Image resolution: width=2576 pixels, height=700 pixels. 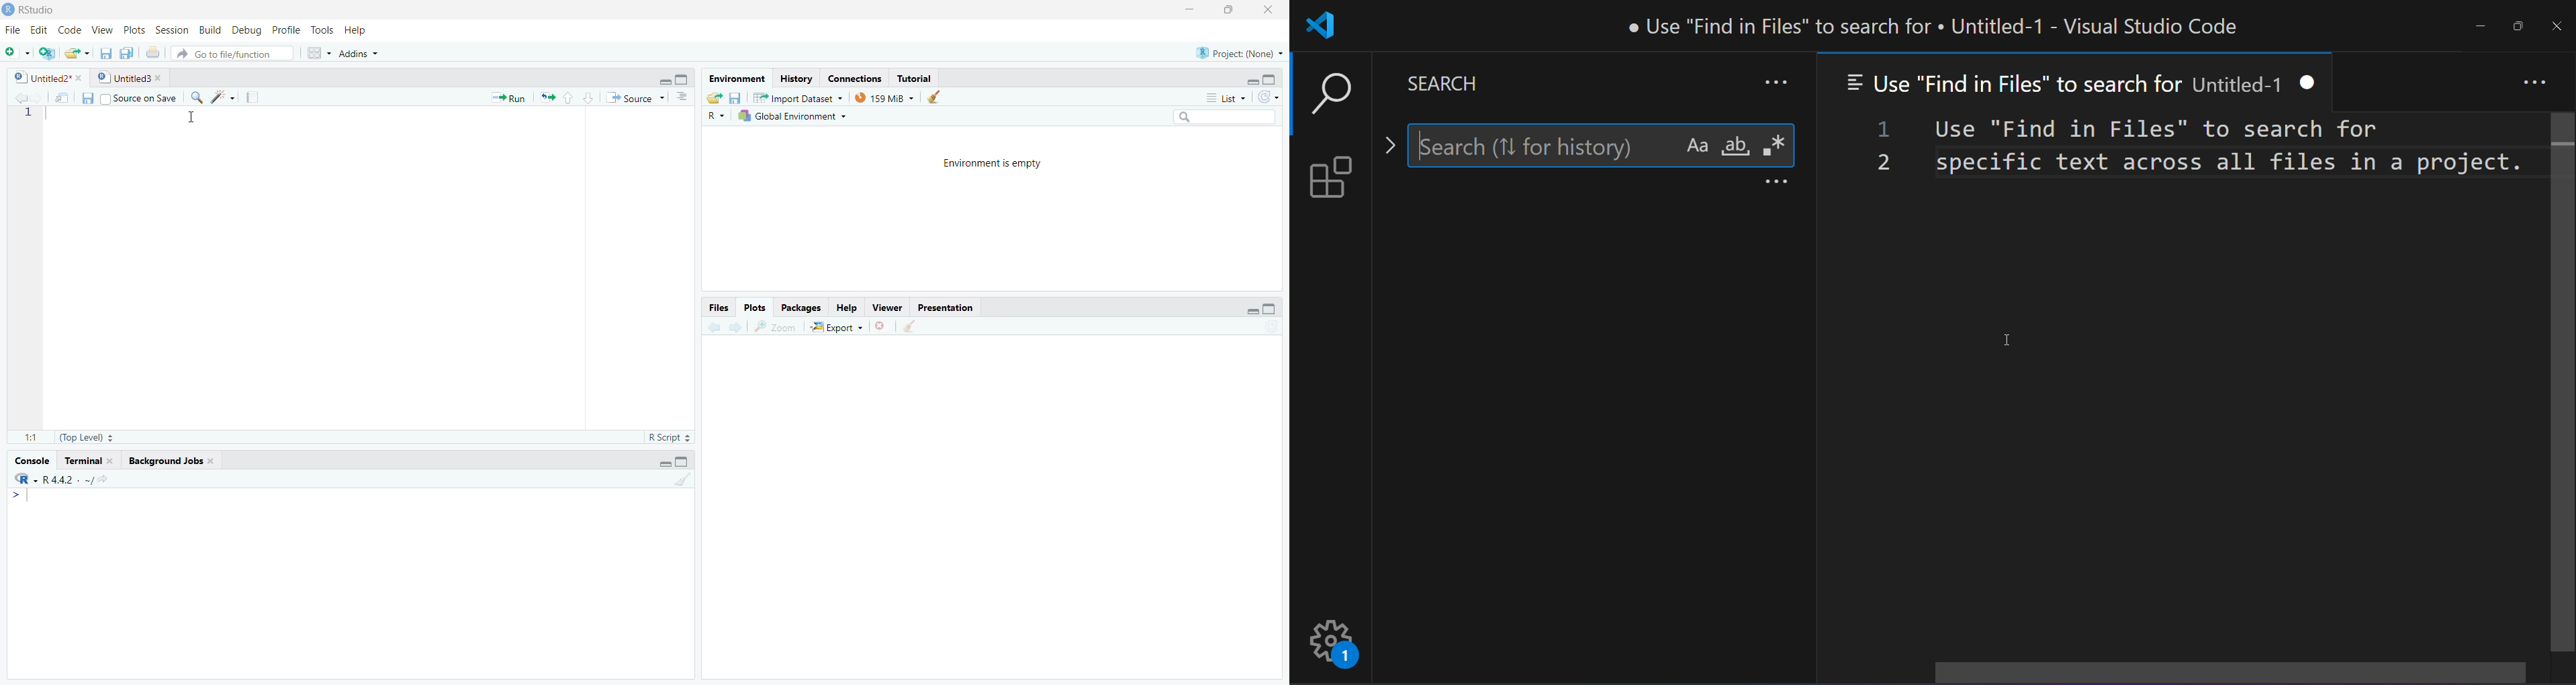 I want to click on Project (none), so click(x=1238, y=52).